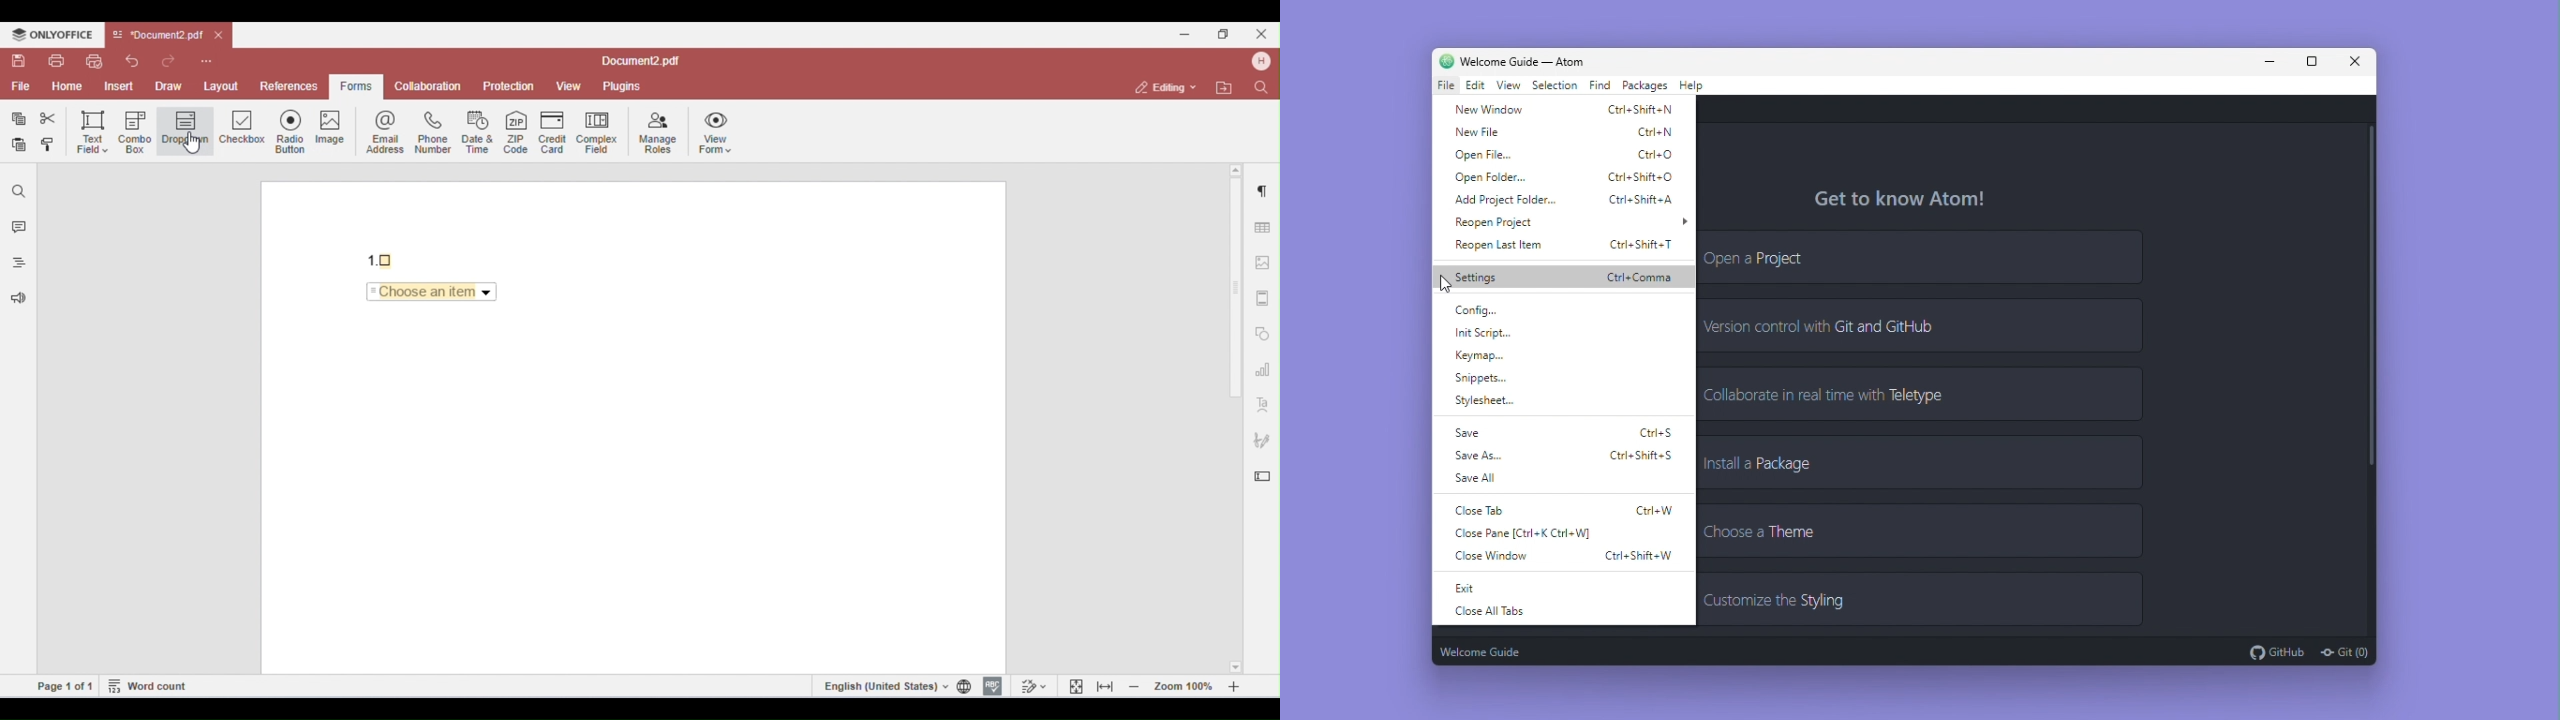  I want to click on get to know atom!, so click(1908, 199).